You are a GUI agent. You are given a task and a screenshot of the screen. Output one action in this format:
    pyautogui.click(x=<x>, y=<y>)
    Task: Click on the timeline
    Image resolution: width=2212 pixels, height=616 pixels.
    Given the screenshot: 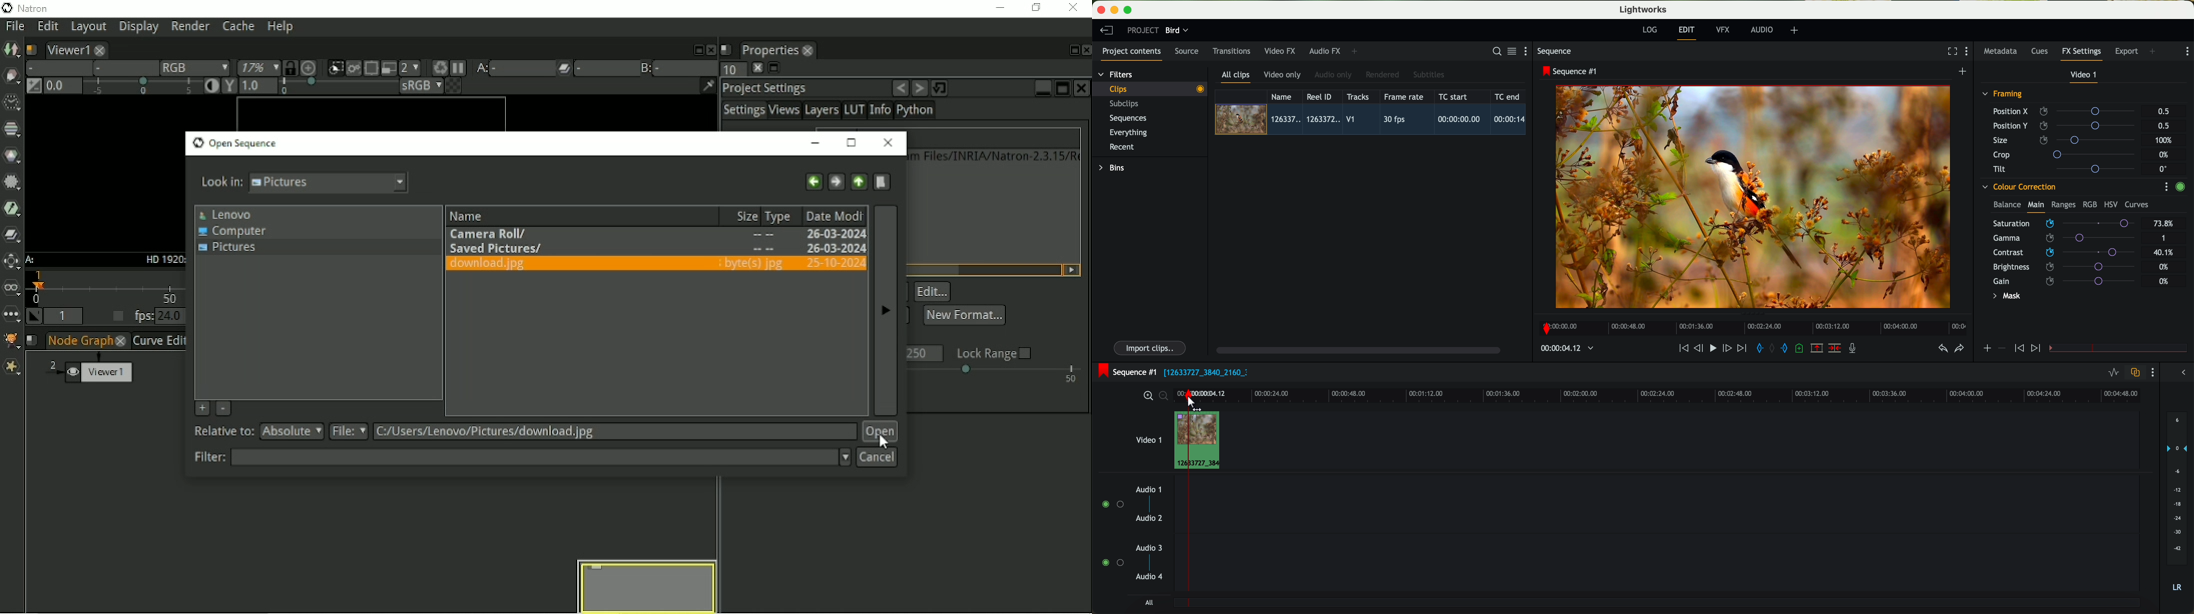 What is the action you would take?
    pyautogui.click(x=1684, y=393)
    